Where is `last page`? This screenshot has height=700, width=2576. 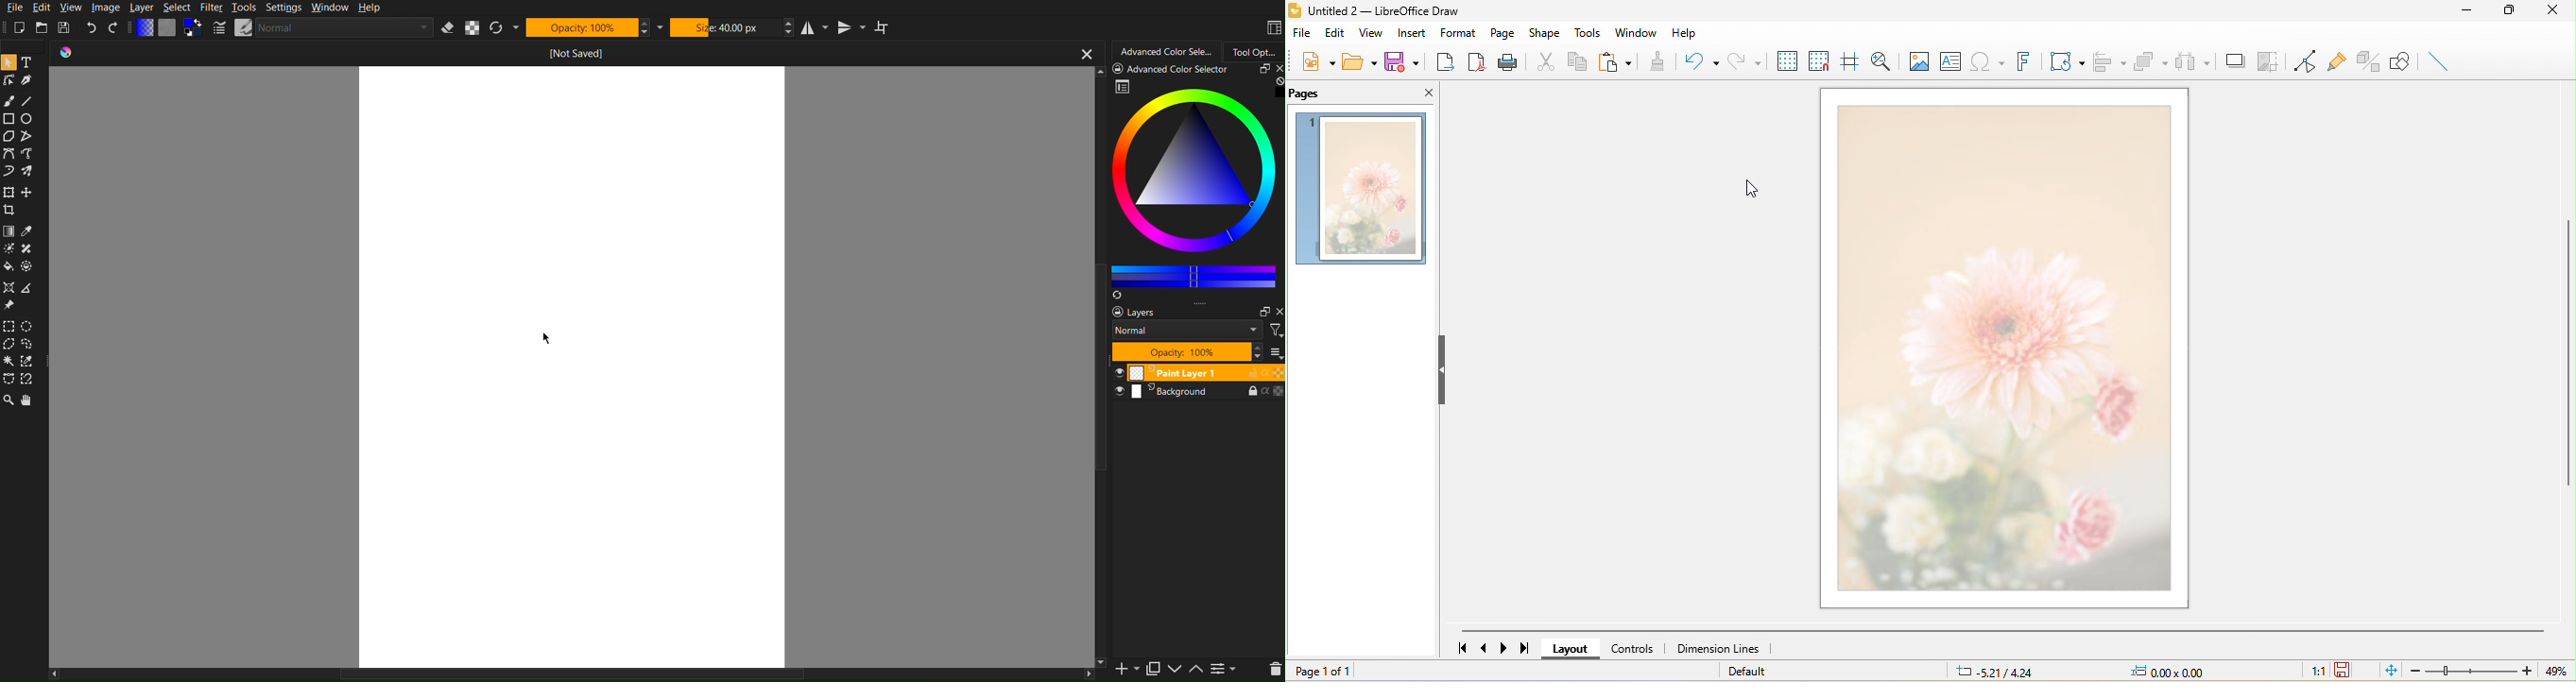
last page is located at coordinates (1520, 648).